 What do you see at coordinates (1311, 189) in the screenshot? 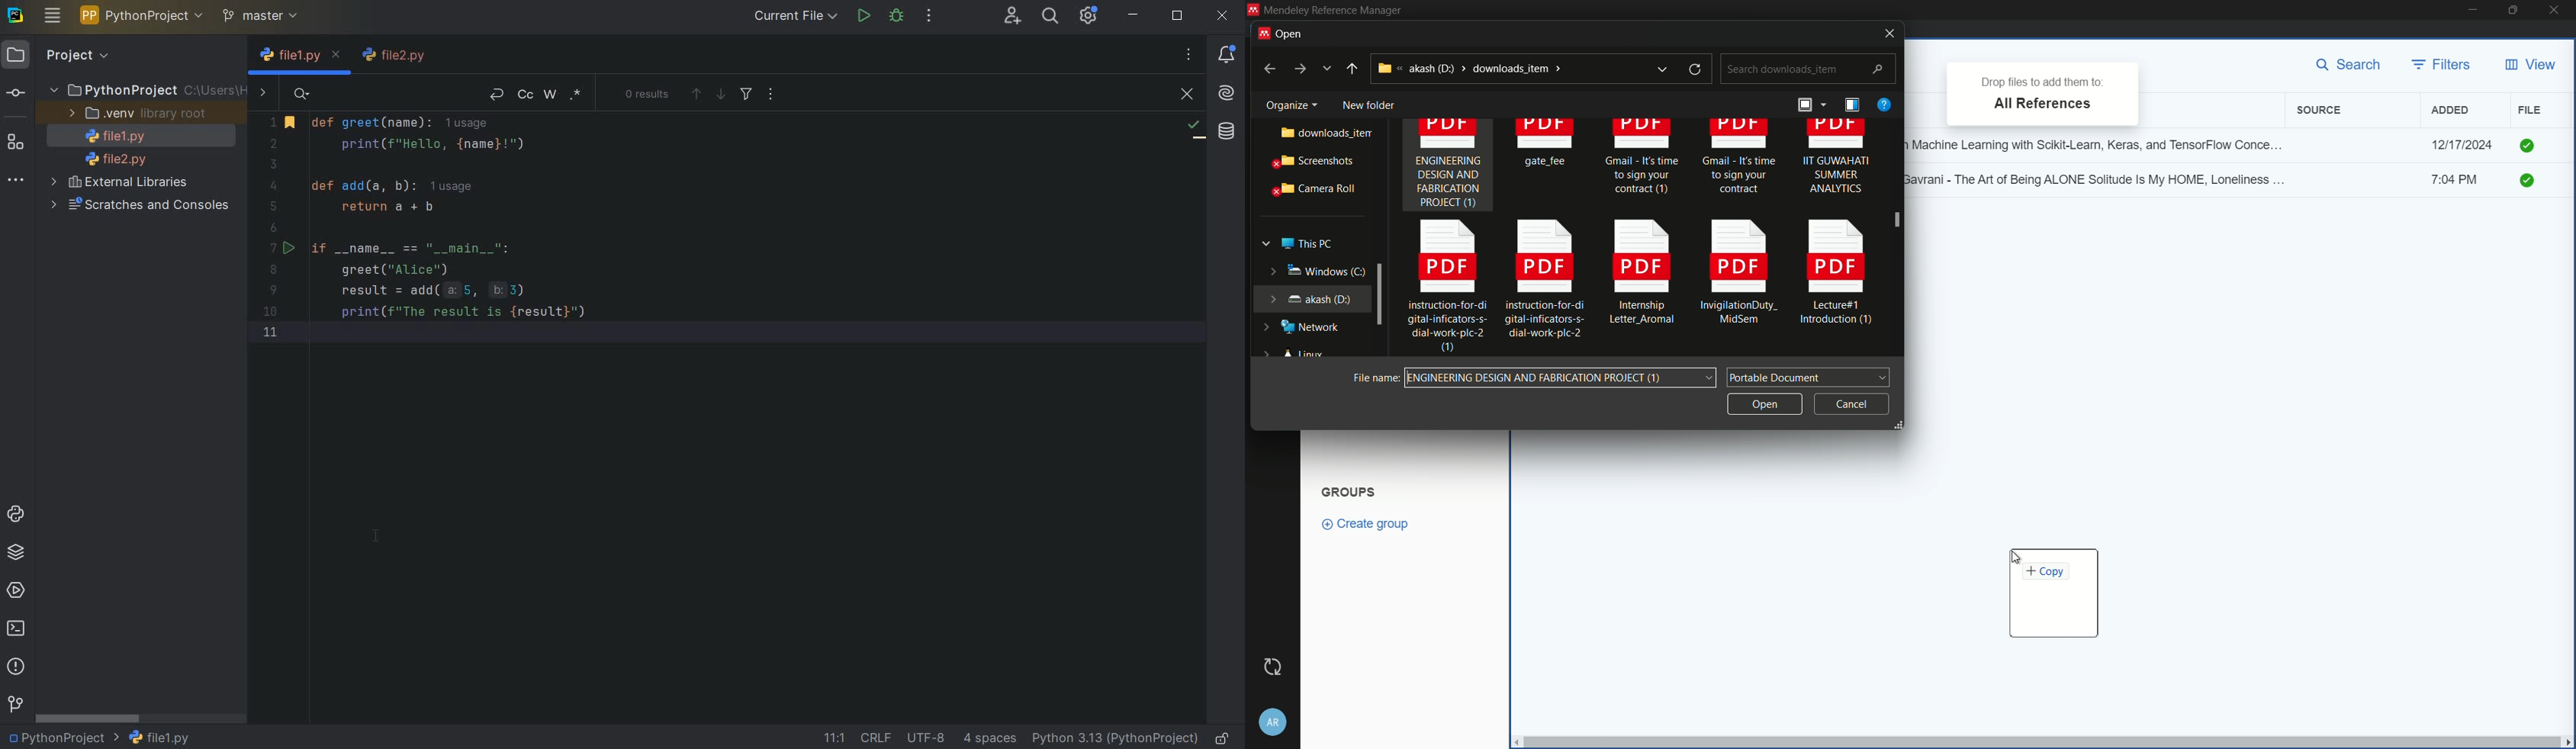
I see `camera roll` at bounding box center [1311, 189].